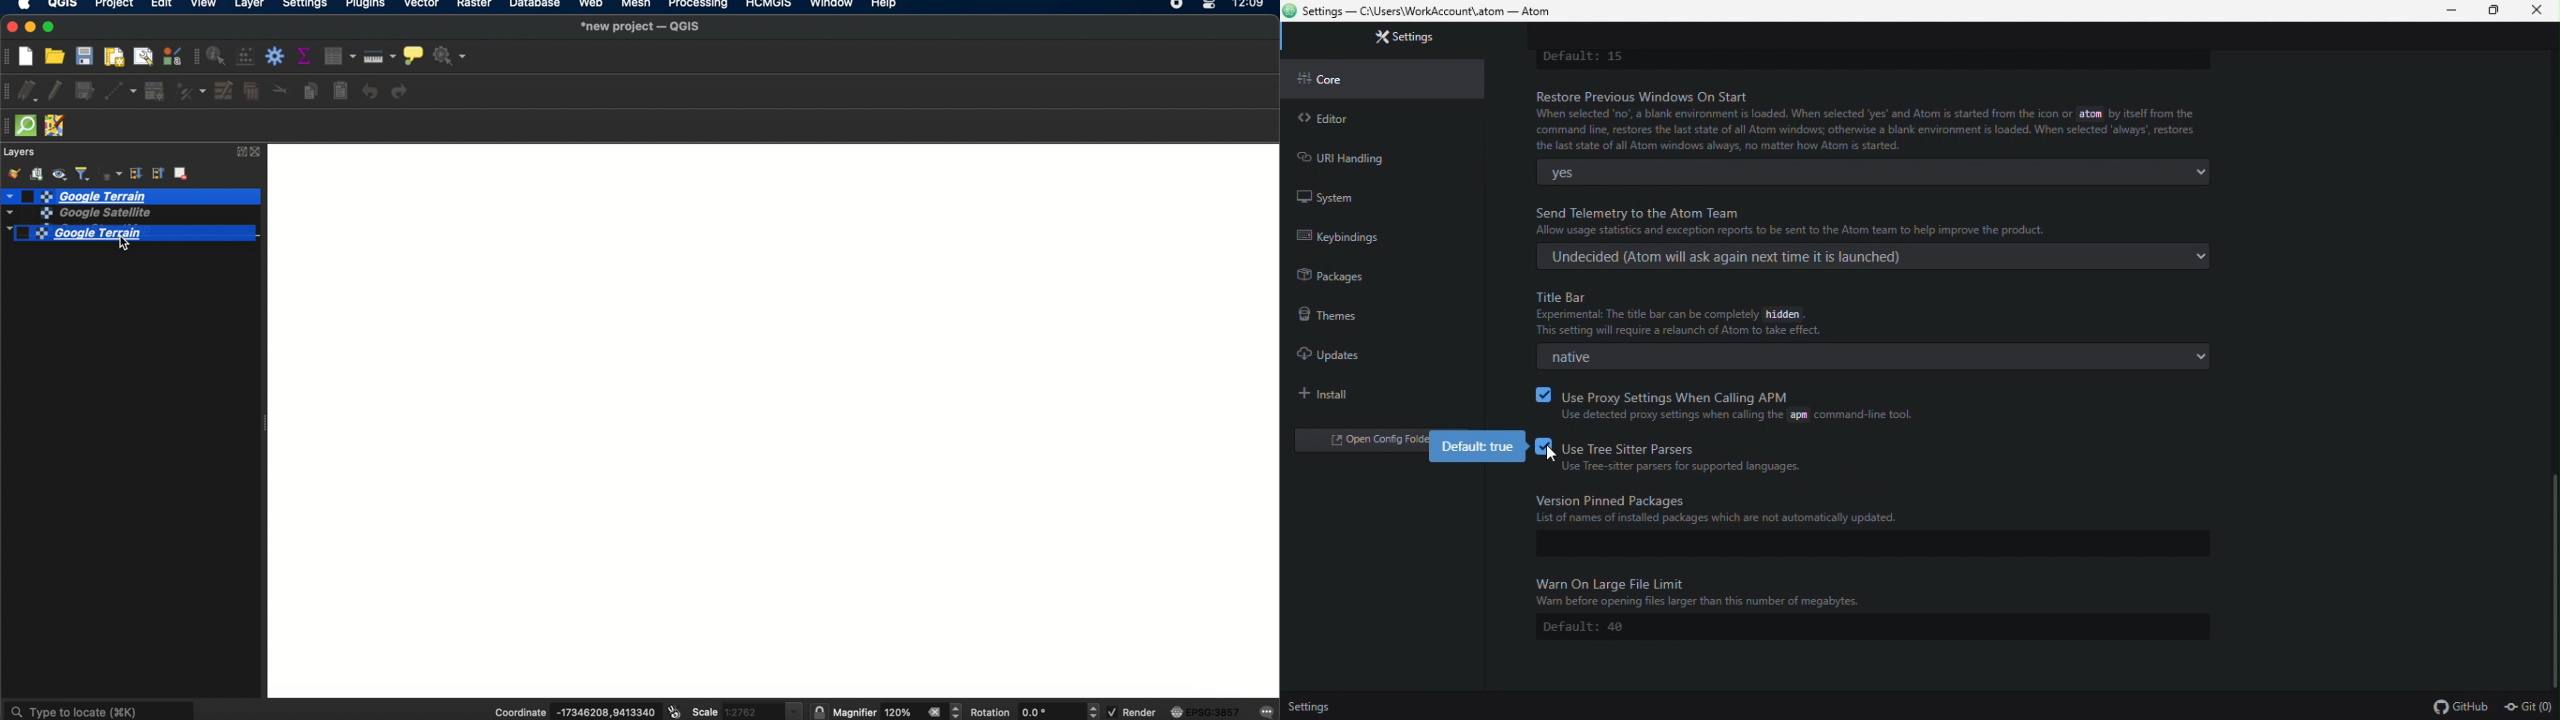 Image resolution: width=2576 pixels, height=728 pixels. I want to click on project, so click(113, 5).